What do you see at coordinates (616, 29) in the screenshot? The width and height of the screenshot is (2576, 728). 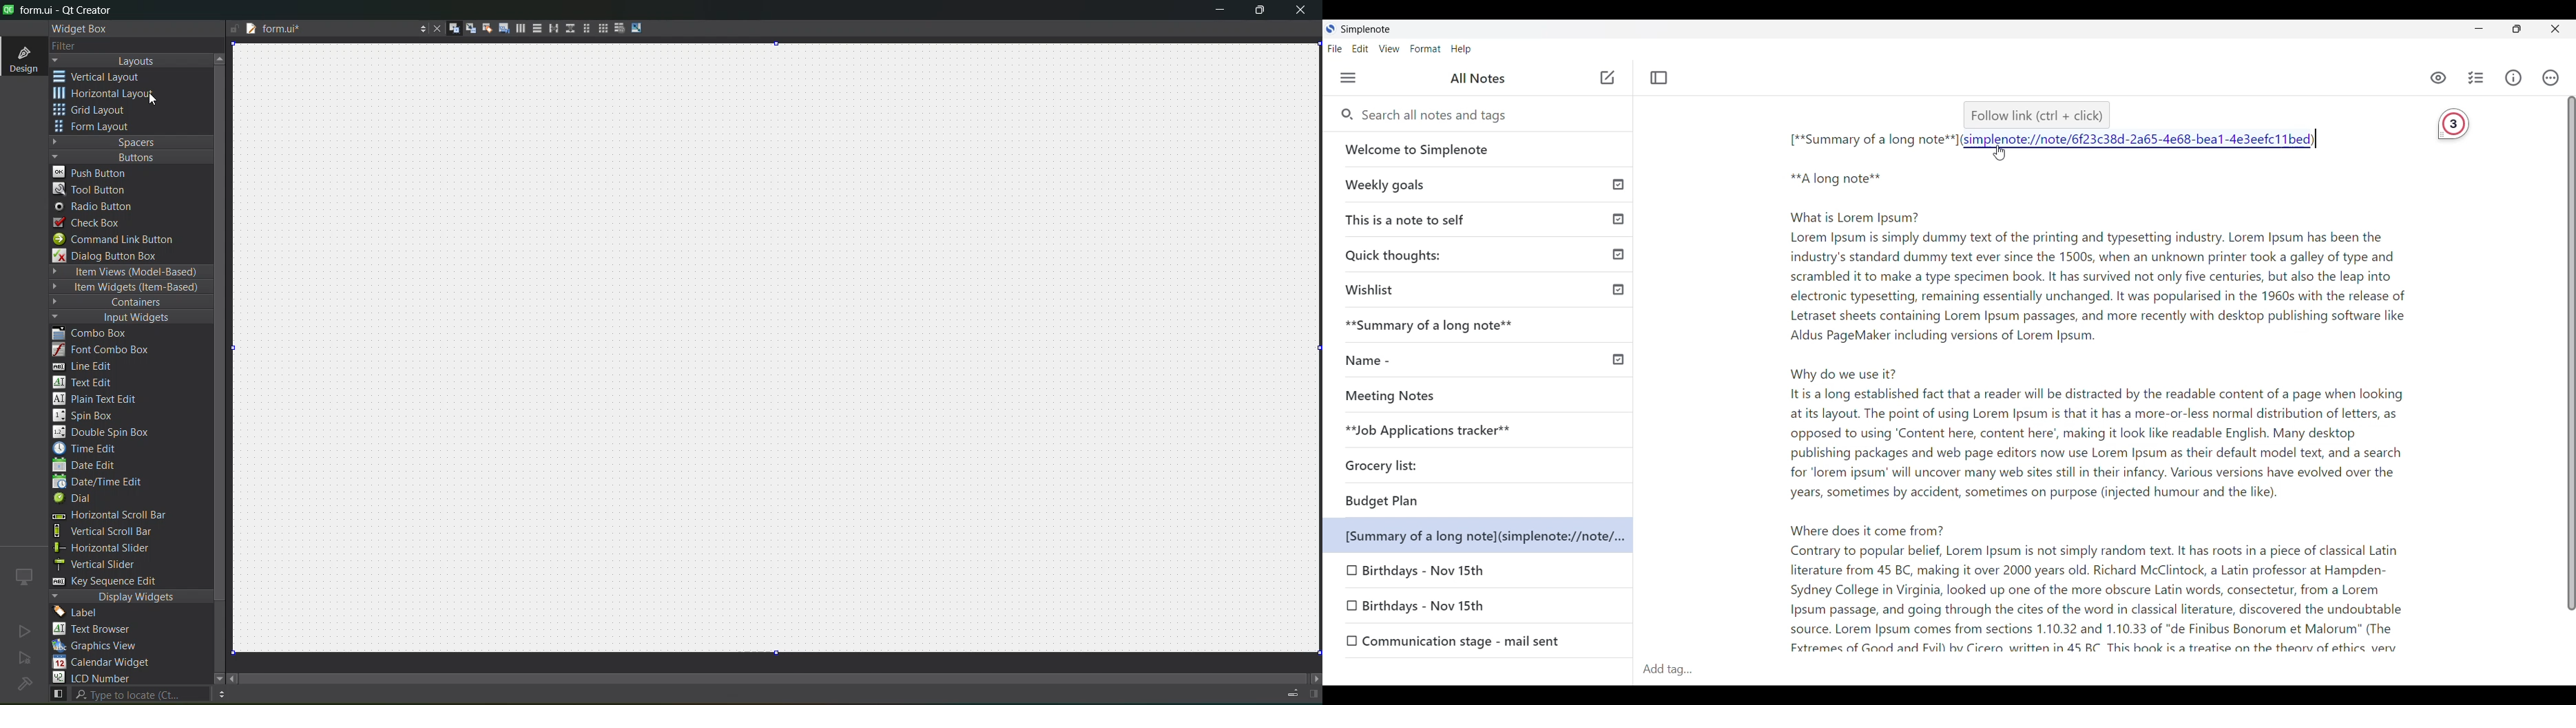 I see `break layout` at bounding box center [616, 29].